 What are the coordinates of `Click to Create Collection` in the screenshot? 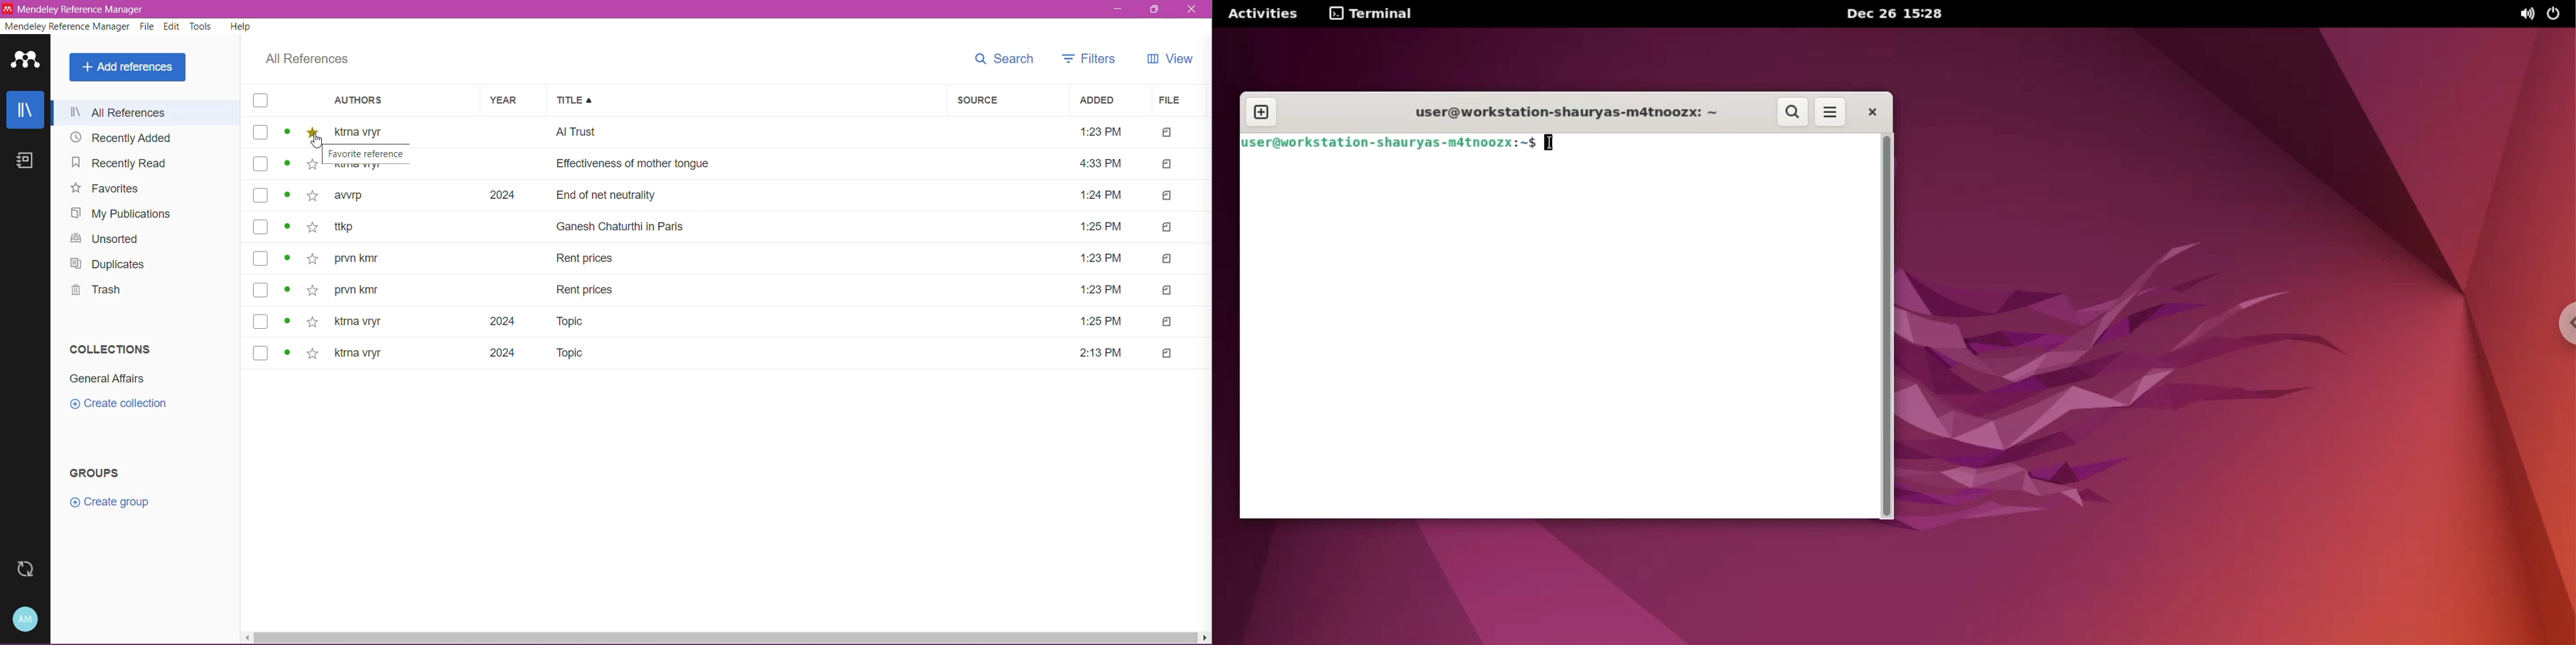 It's located at (115, 405).